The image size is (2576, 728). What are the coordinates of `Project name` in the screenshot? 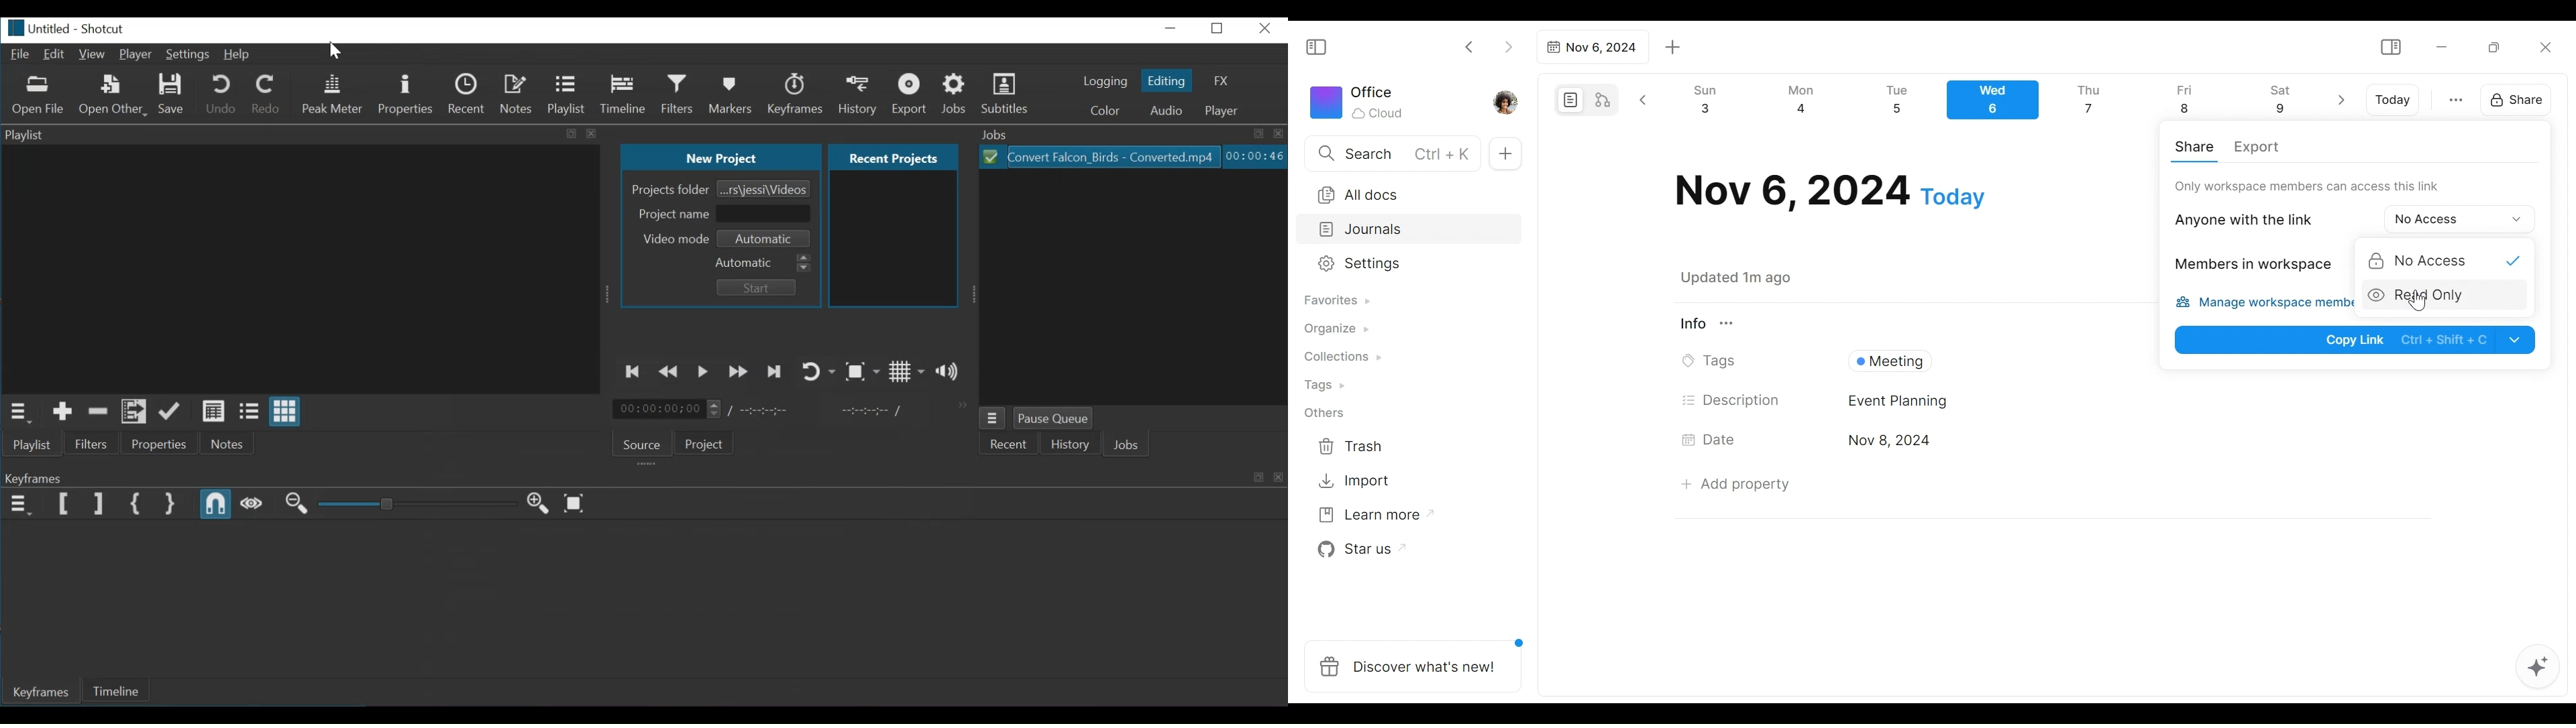 It's located at (674, 215).